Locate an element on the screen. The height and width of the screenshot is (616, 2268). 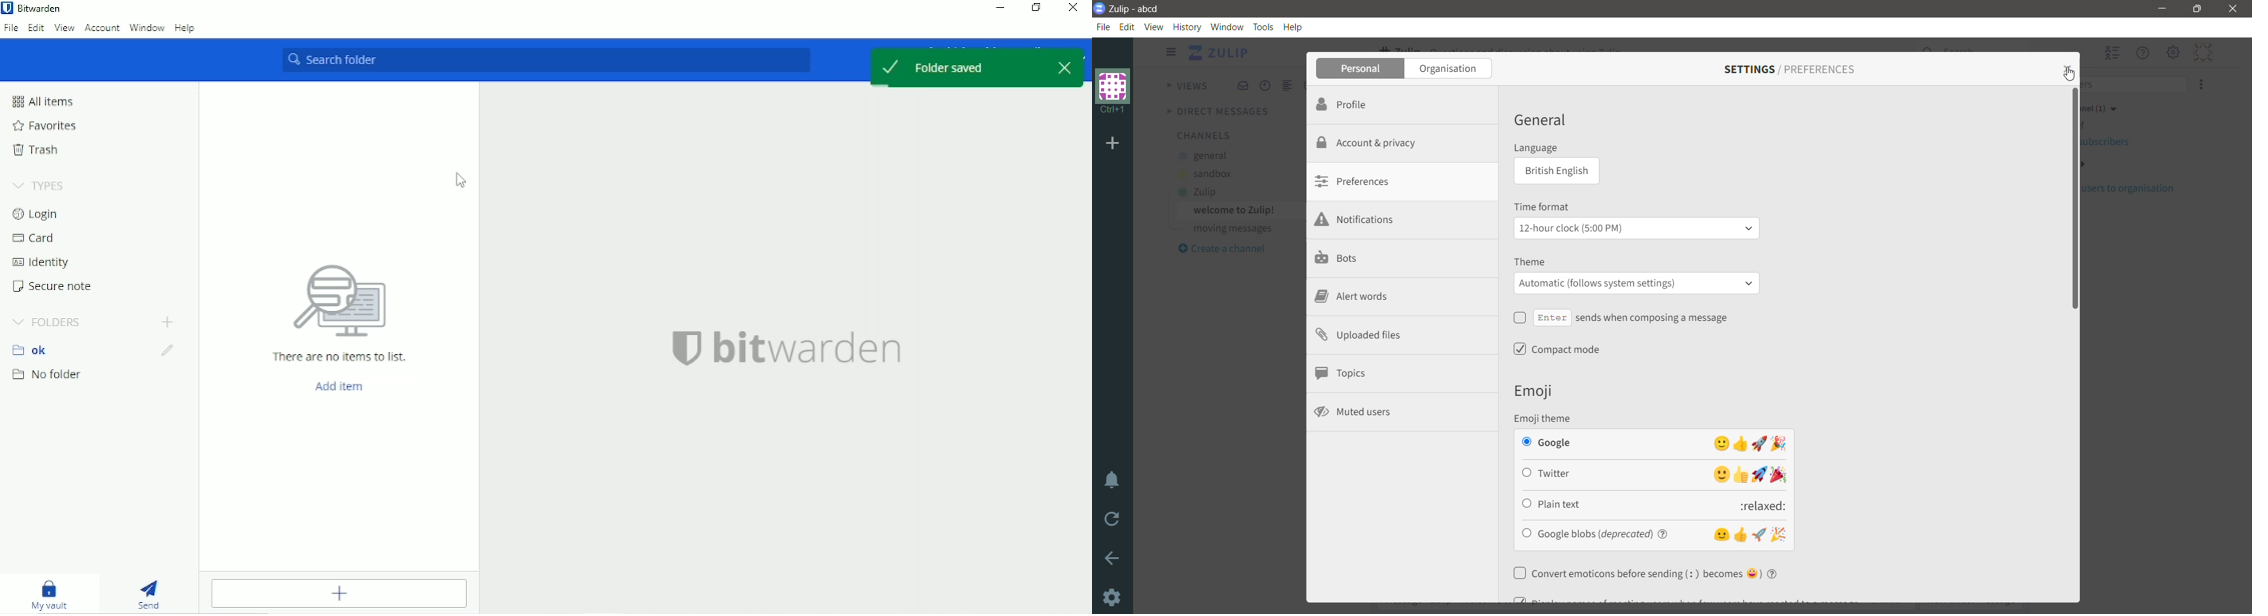
Emoji is located at coordinates (1537, 392).